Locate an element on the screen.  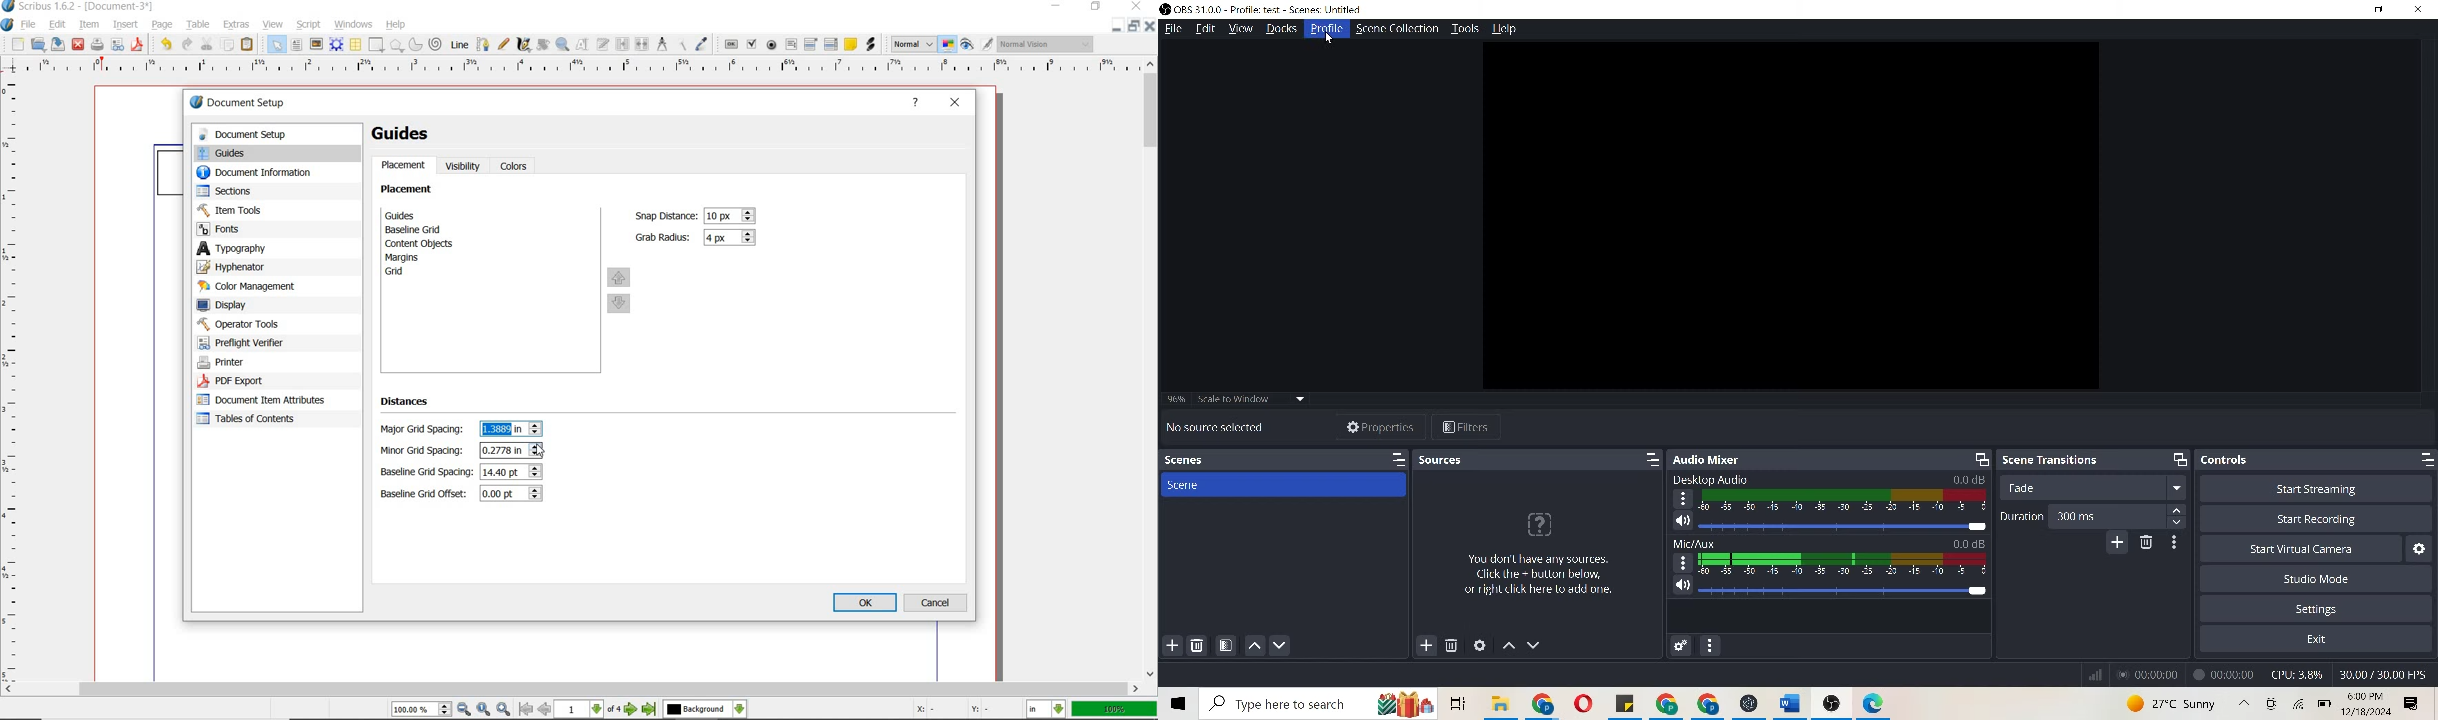
help is located at coordinates (917, 104).